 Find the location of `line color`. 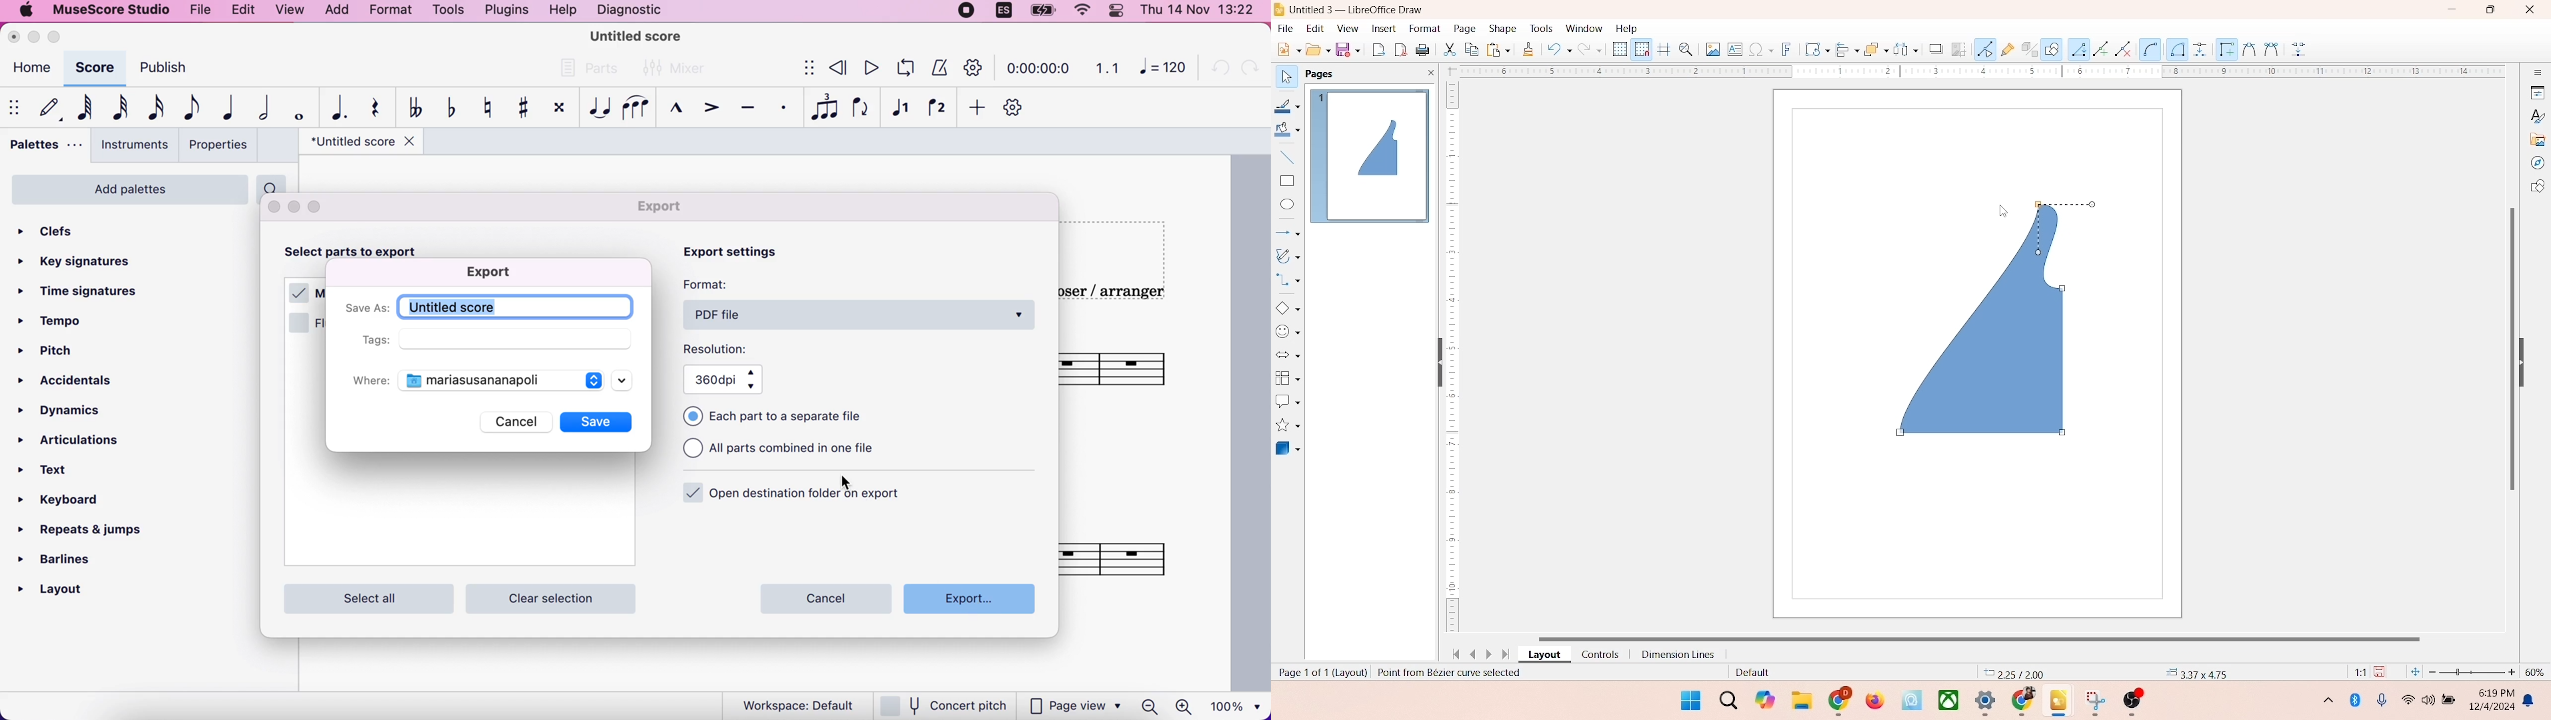

line color is located at coordinates (1288, 106).